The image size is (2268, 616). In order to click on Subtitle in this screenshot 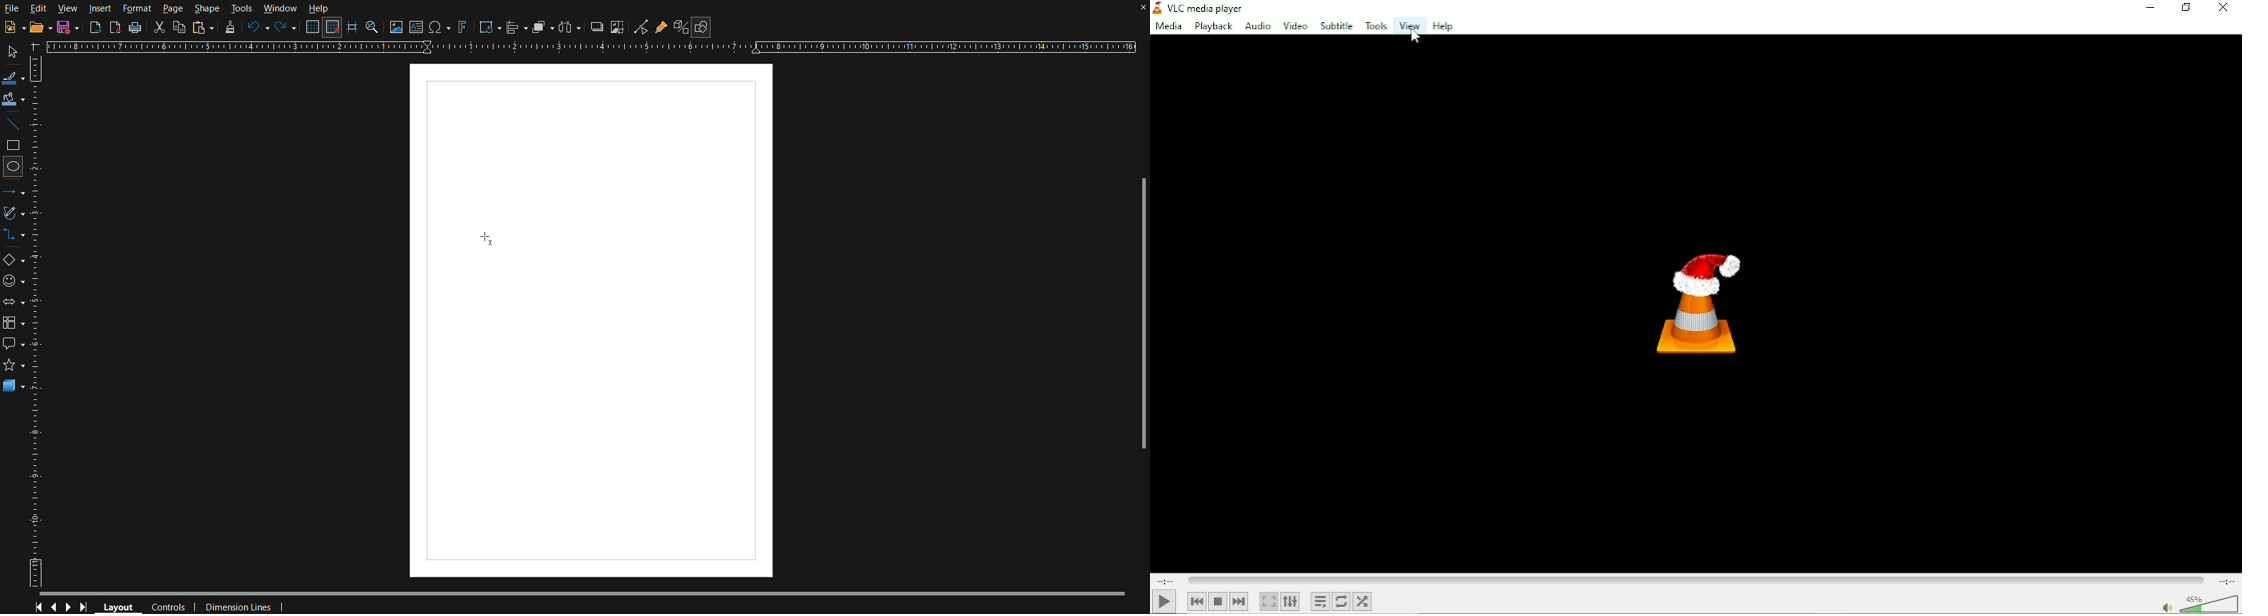, I will do `click(1338, 26)`.